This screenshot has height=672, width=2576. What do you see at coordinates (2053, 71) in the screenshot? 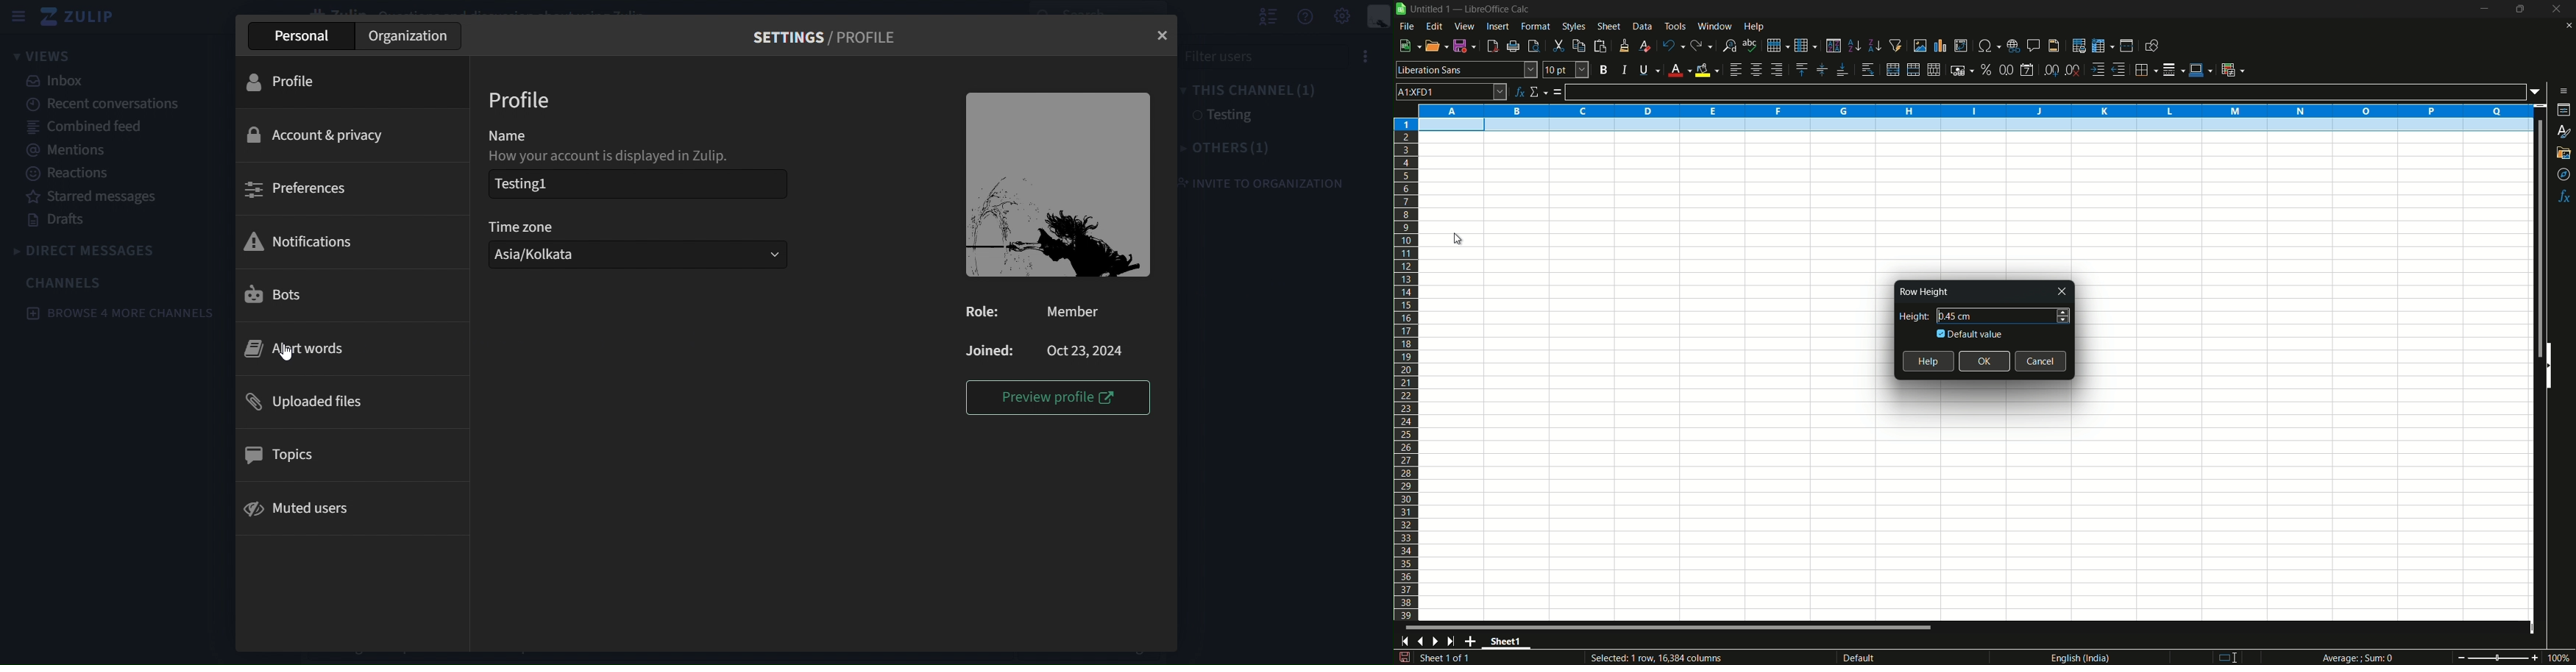
I see `add decimal place` at bounding box center [2053, 71].